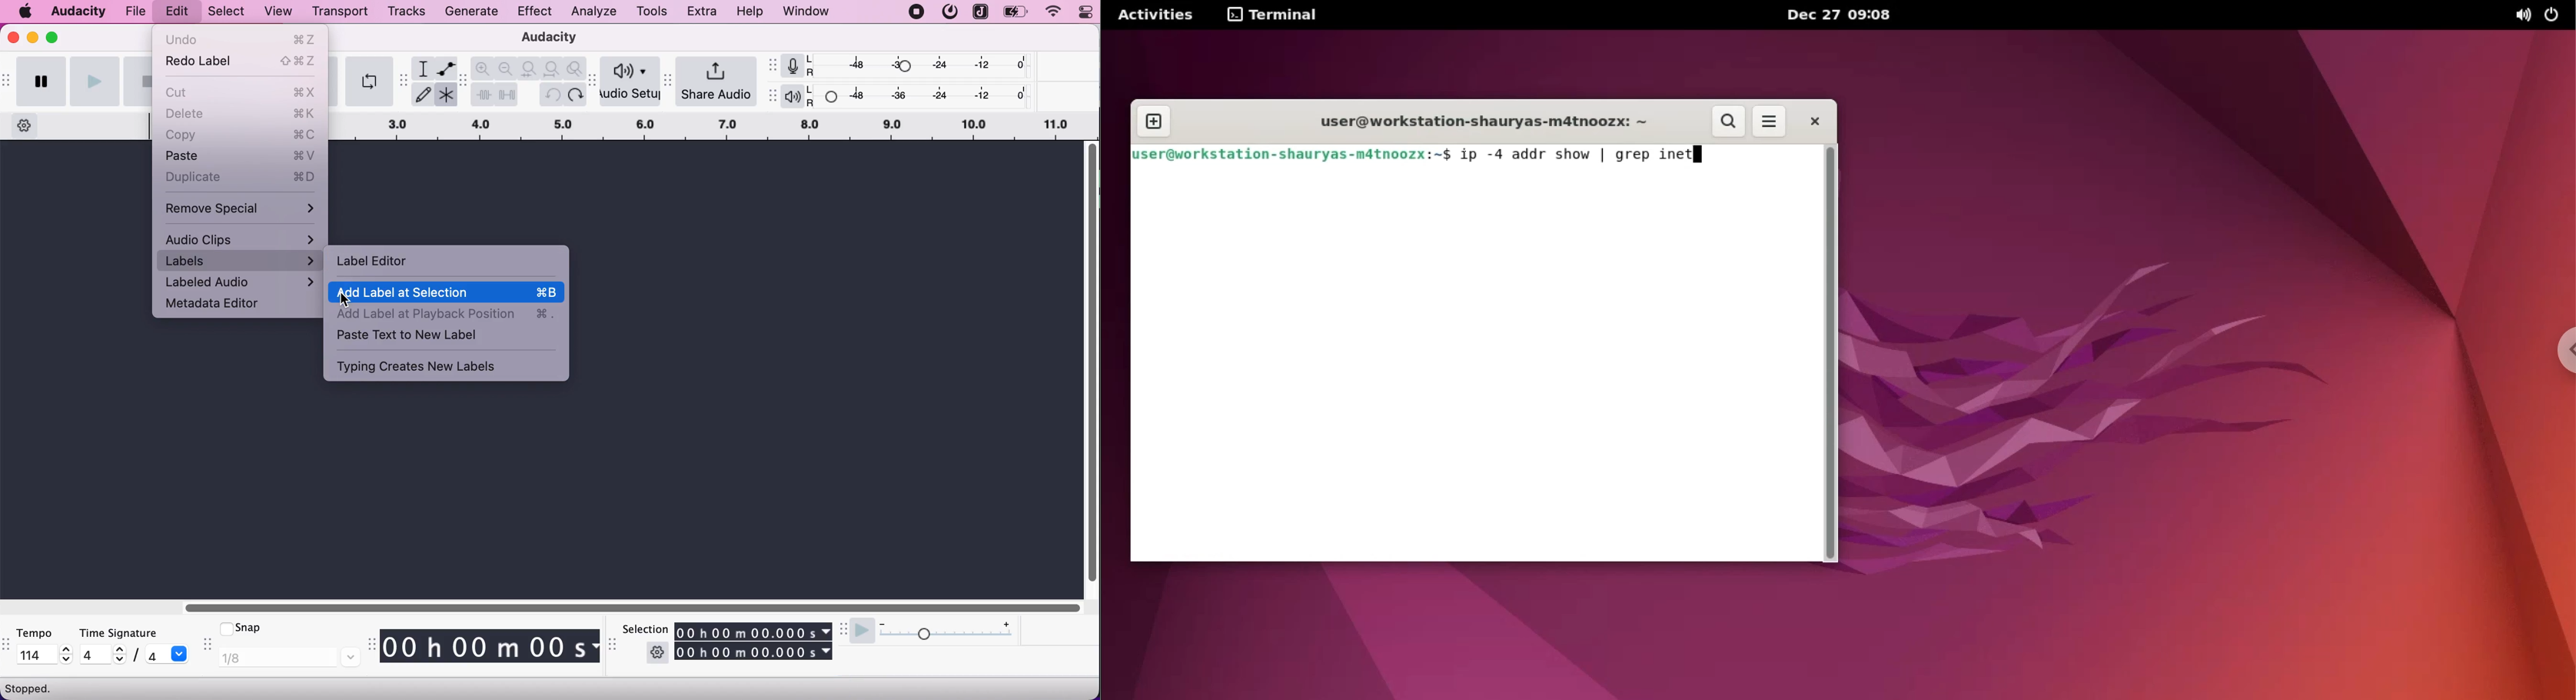 This screenshot has width=2576, height=700. I want to click on minimize, so click(33, 37).